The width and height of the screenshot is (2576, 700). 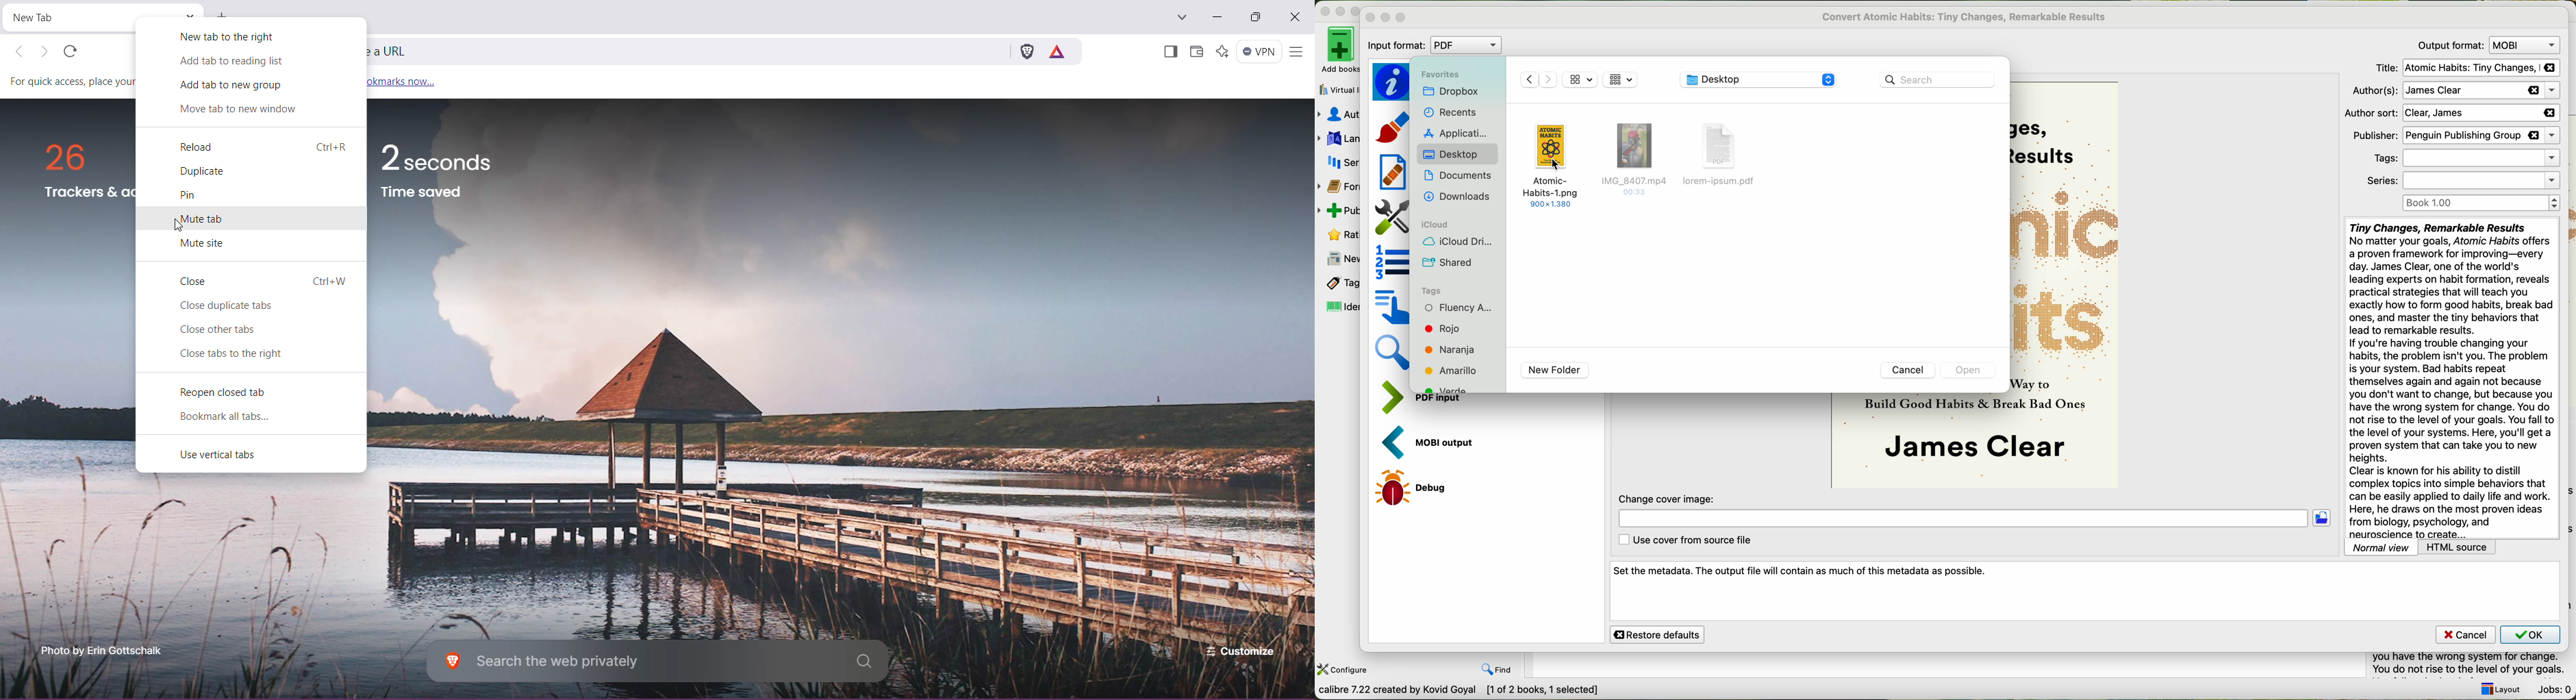 I want to click on Leo AI, so click(x=1223, y=52).